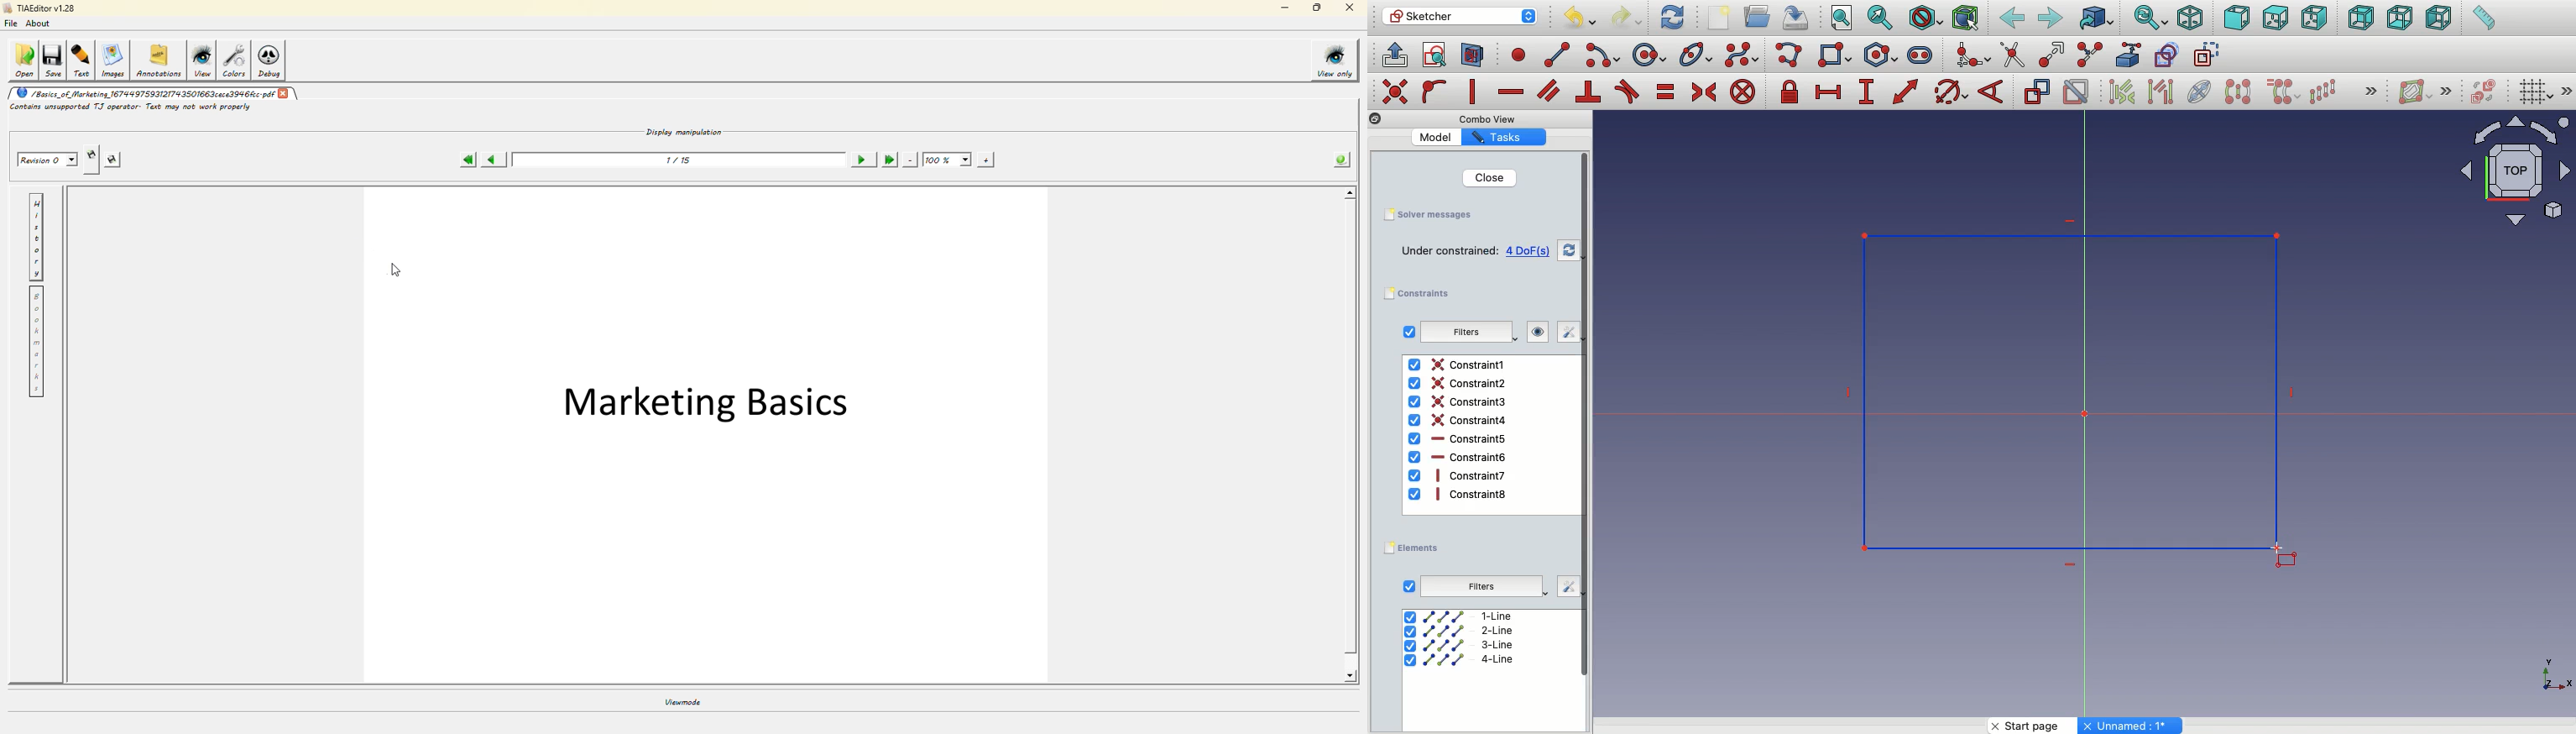 The image size is (2576, 756). What do you see at coordinates (2166, 55) in the screenshot?
I see `Carbon copy` at bounding box center [2166, 55].